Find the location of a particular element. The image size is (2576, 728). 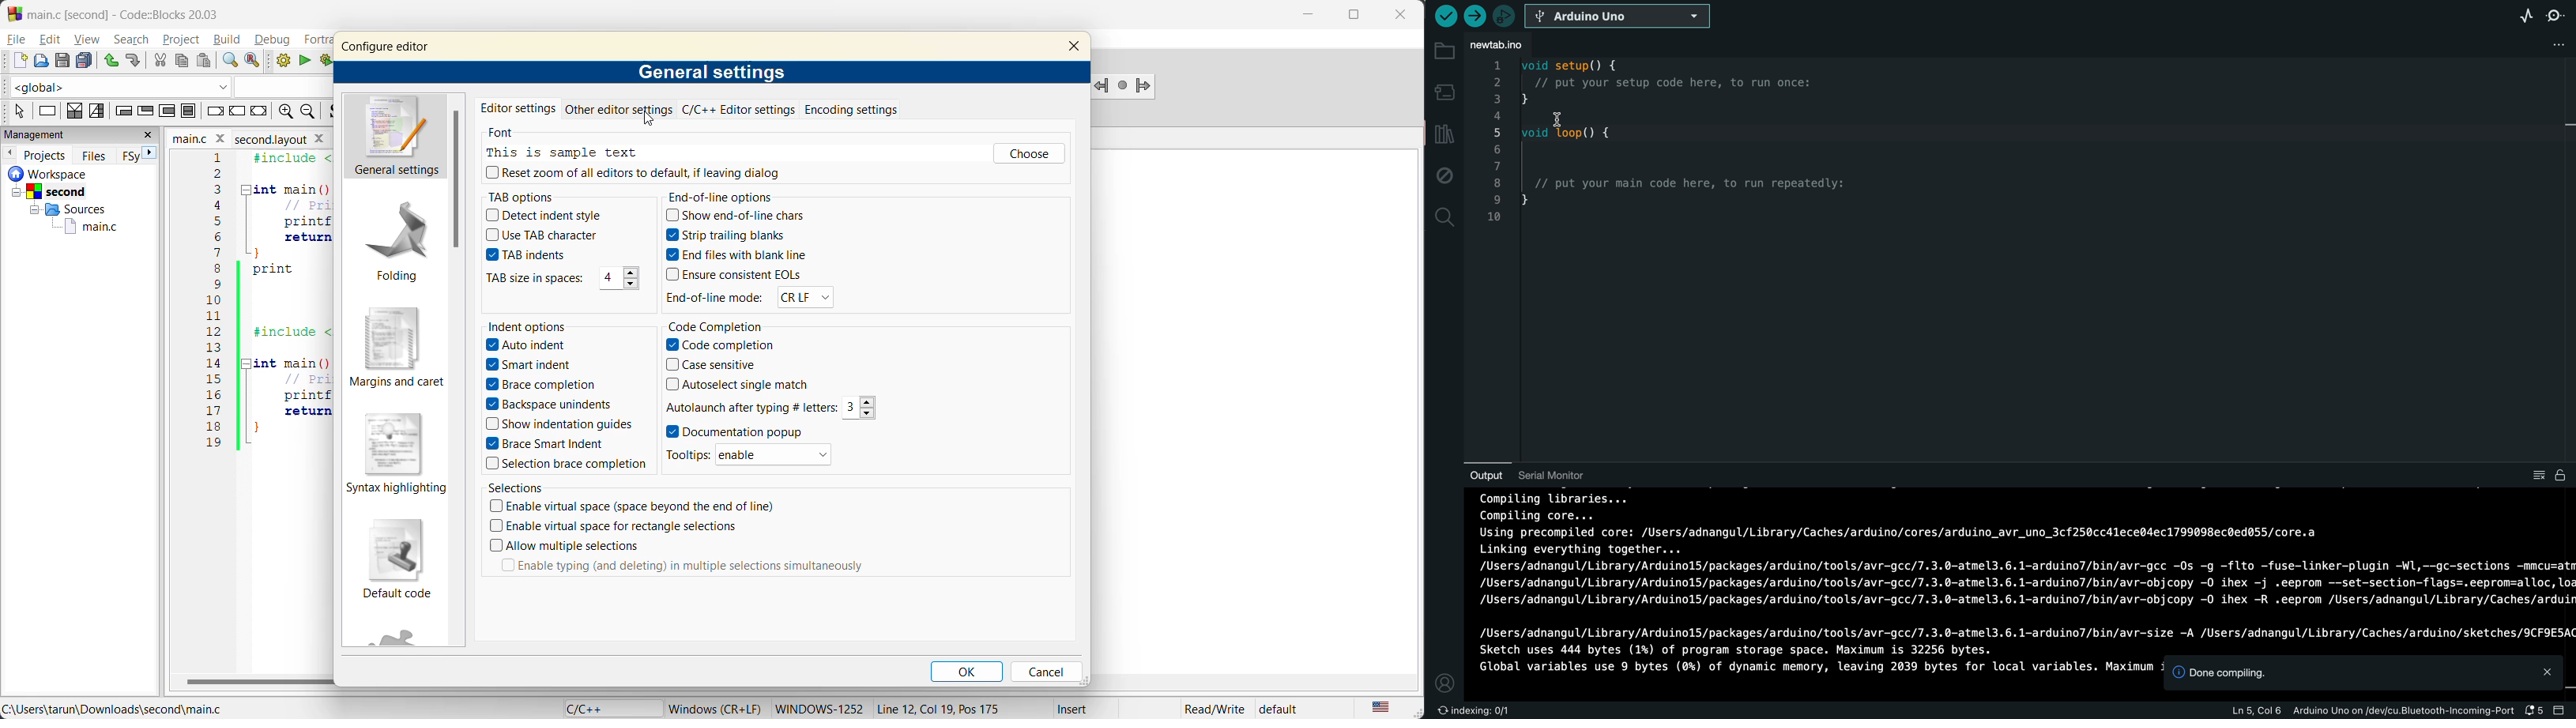

paste is located at coordinates (204, 61).